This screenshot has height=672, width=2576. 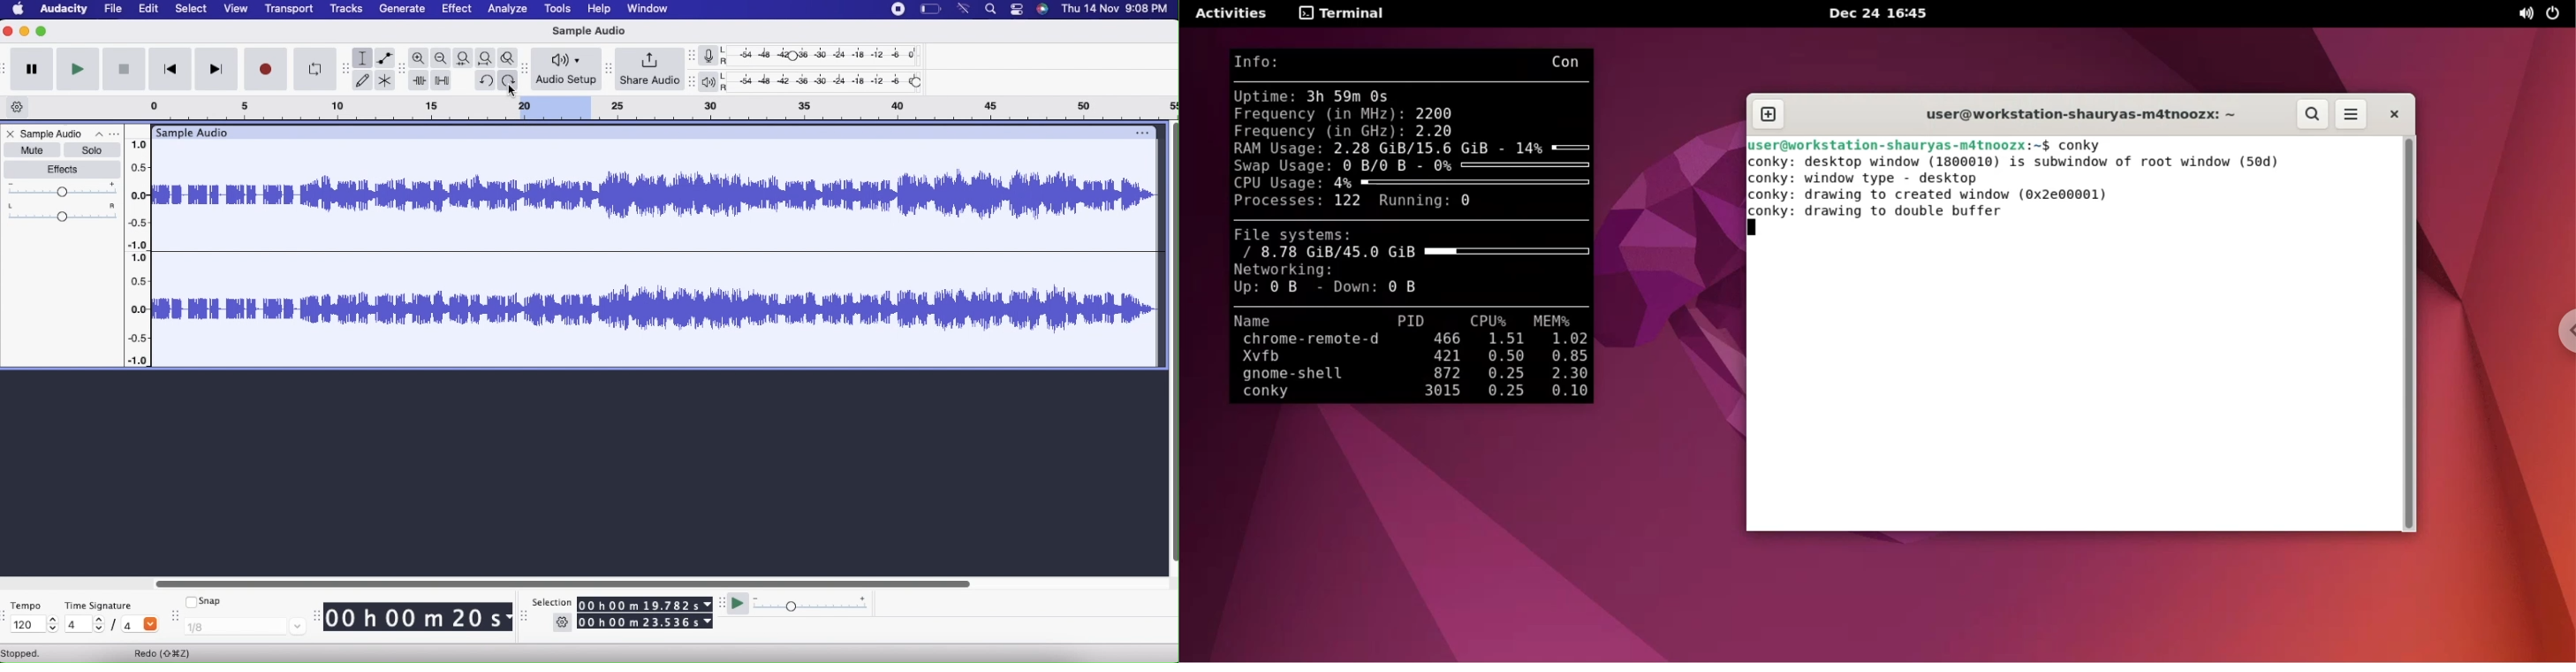 I want to click on Snap, so click(x=206, y=601).